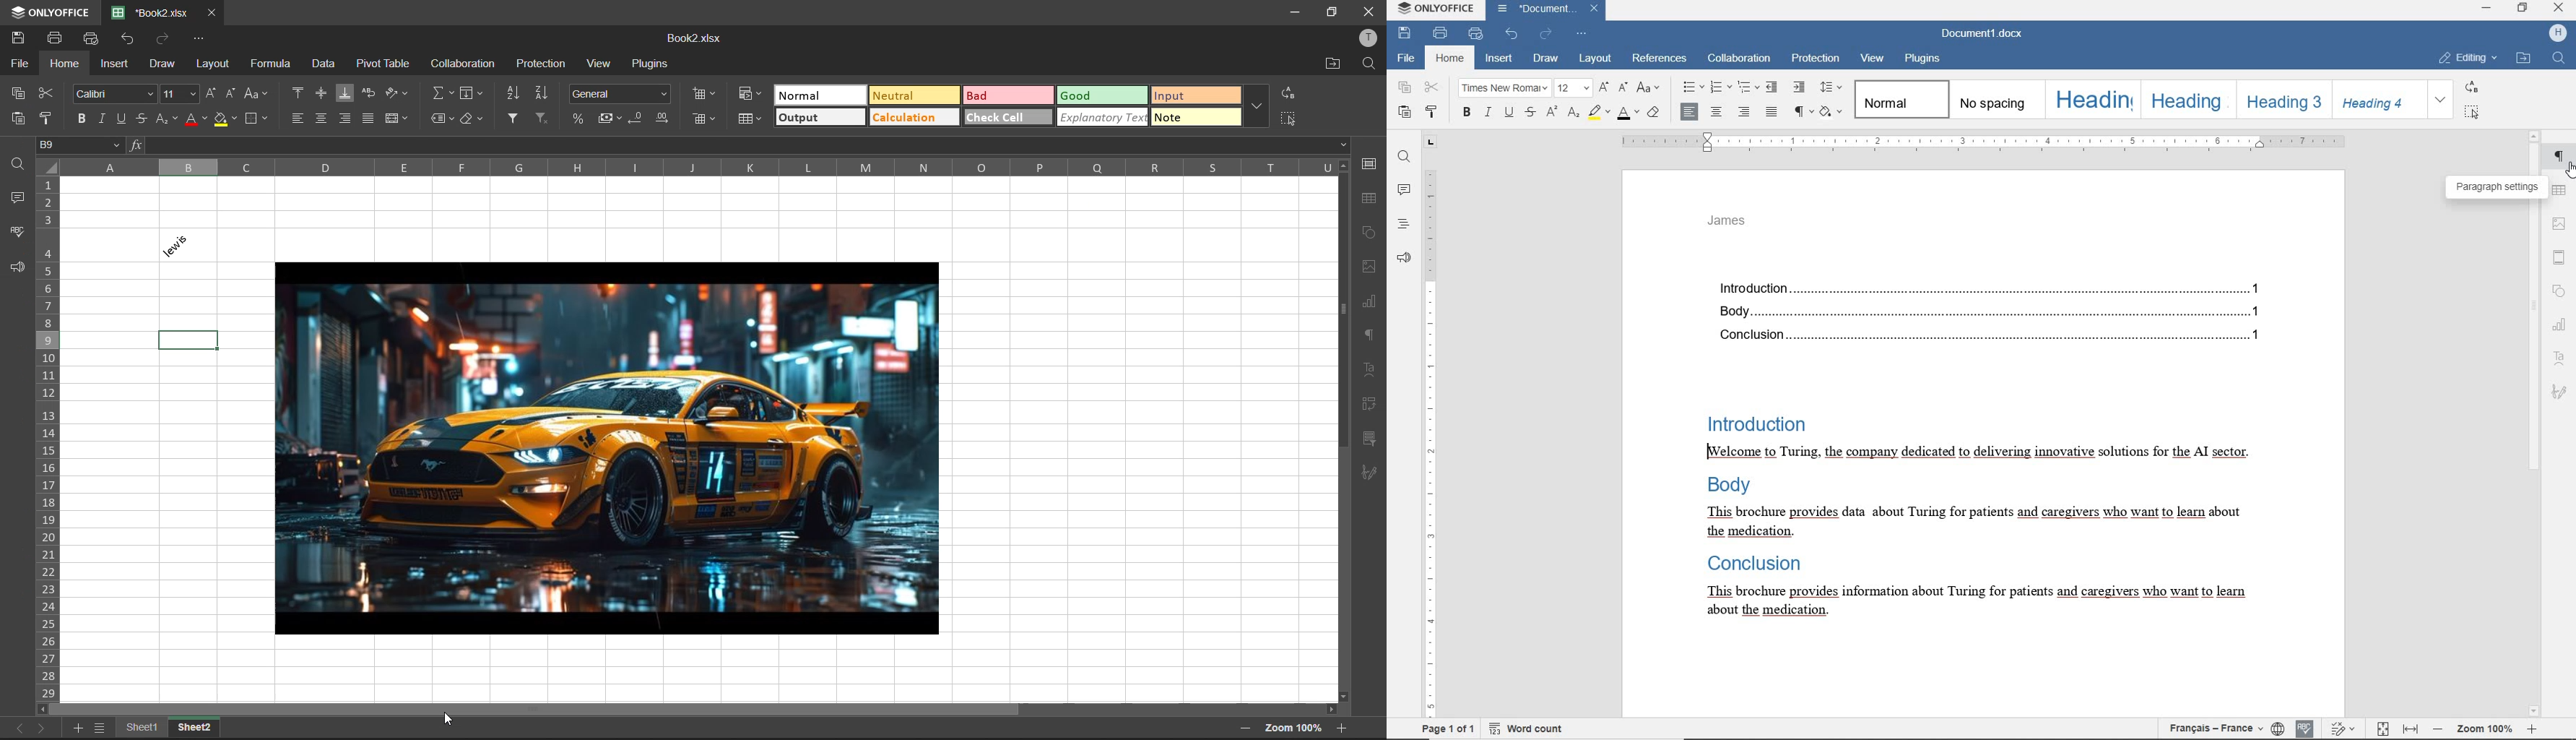  What do you see at coordinates (1192, 95) in the screenshot?
I see `input` at bounding box center [1192, 95].